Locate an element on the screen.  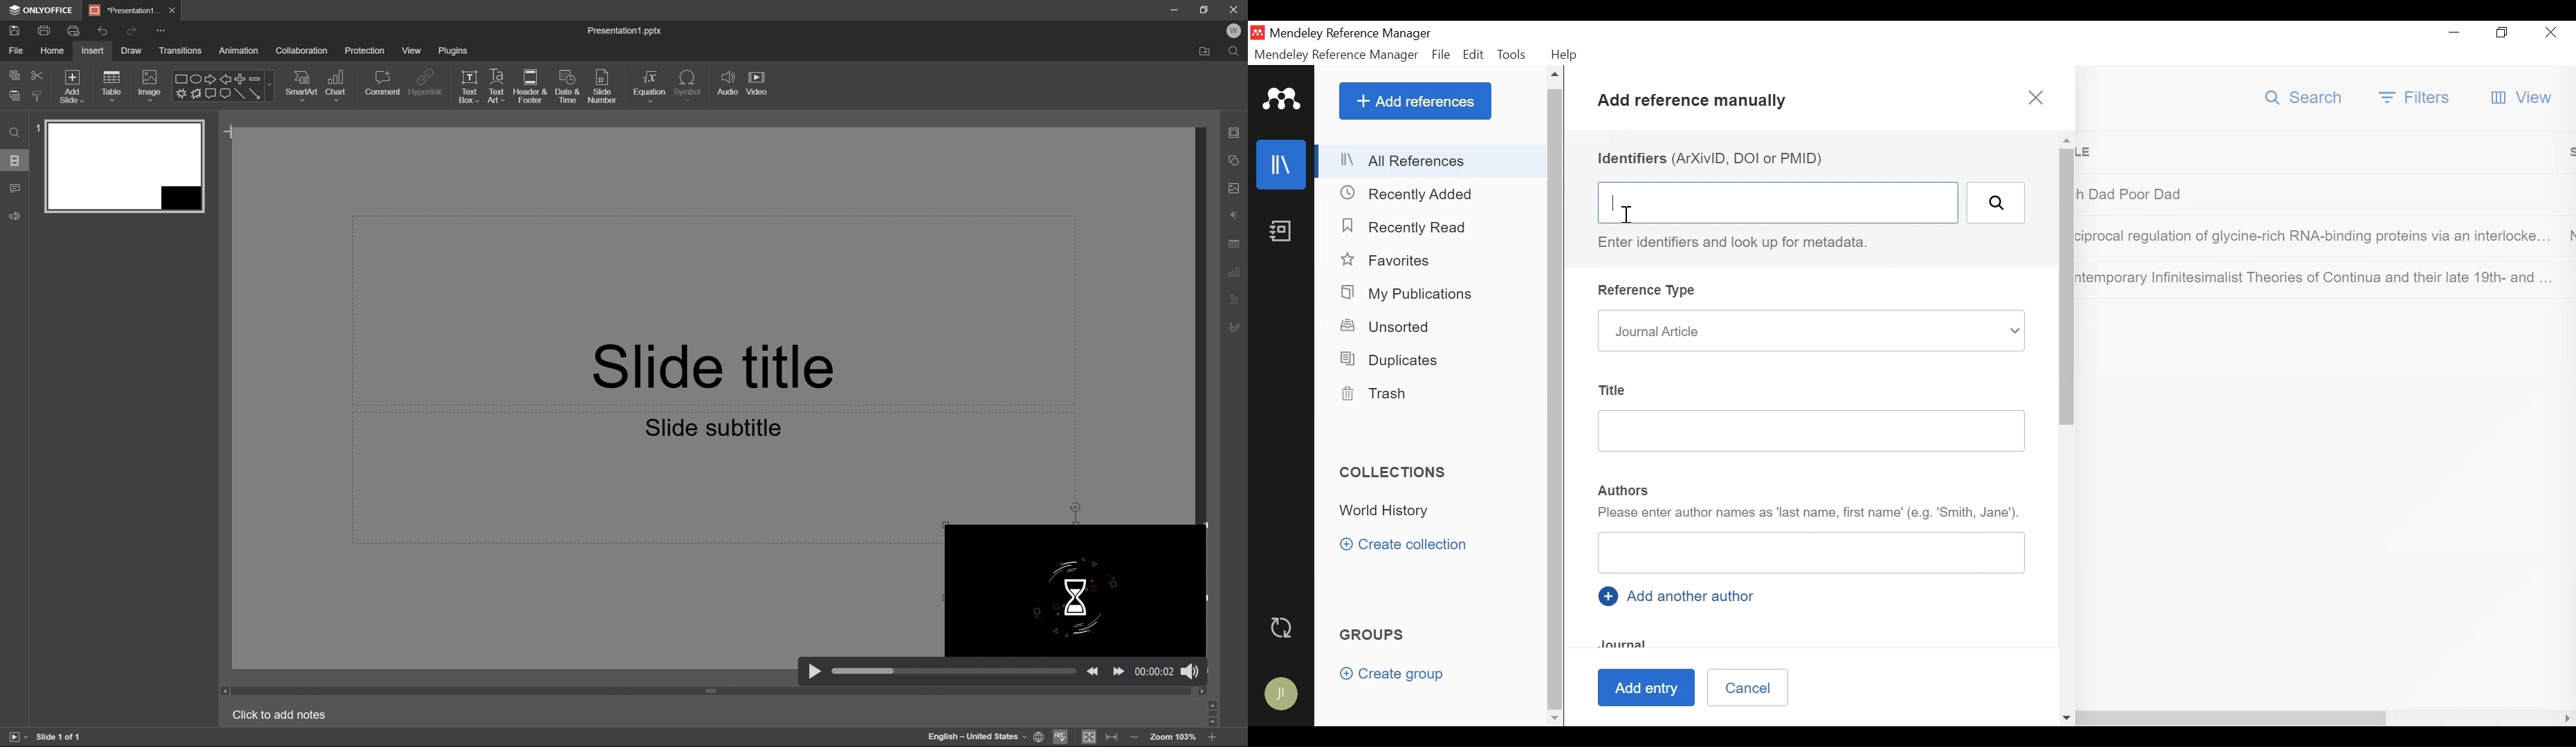
Collections is located at coordinates (1395, 472).